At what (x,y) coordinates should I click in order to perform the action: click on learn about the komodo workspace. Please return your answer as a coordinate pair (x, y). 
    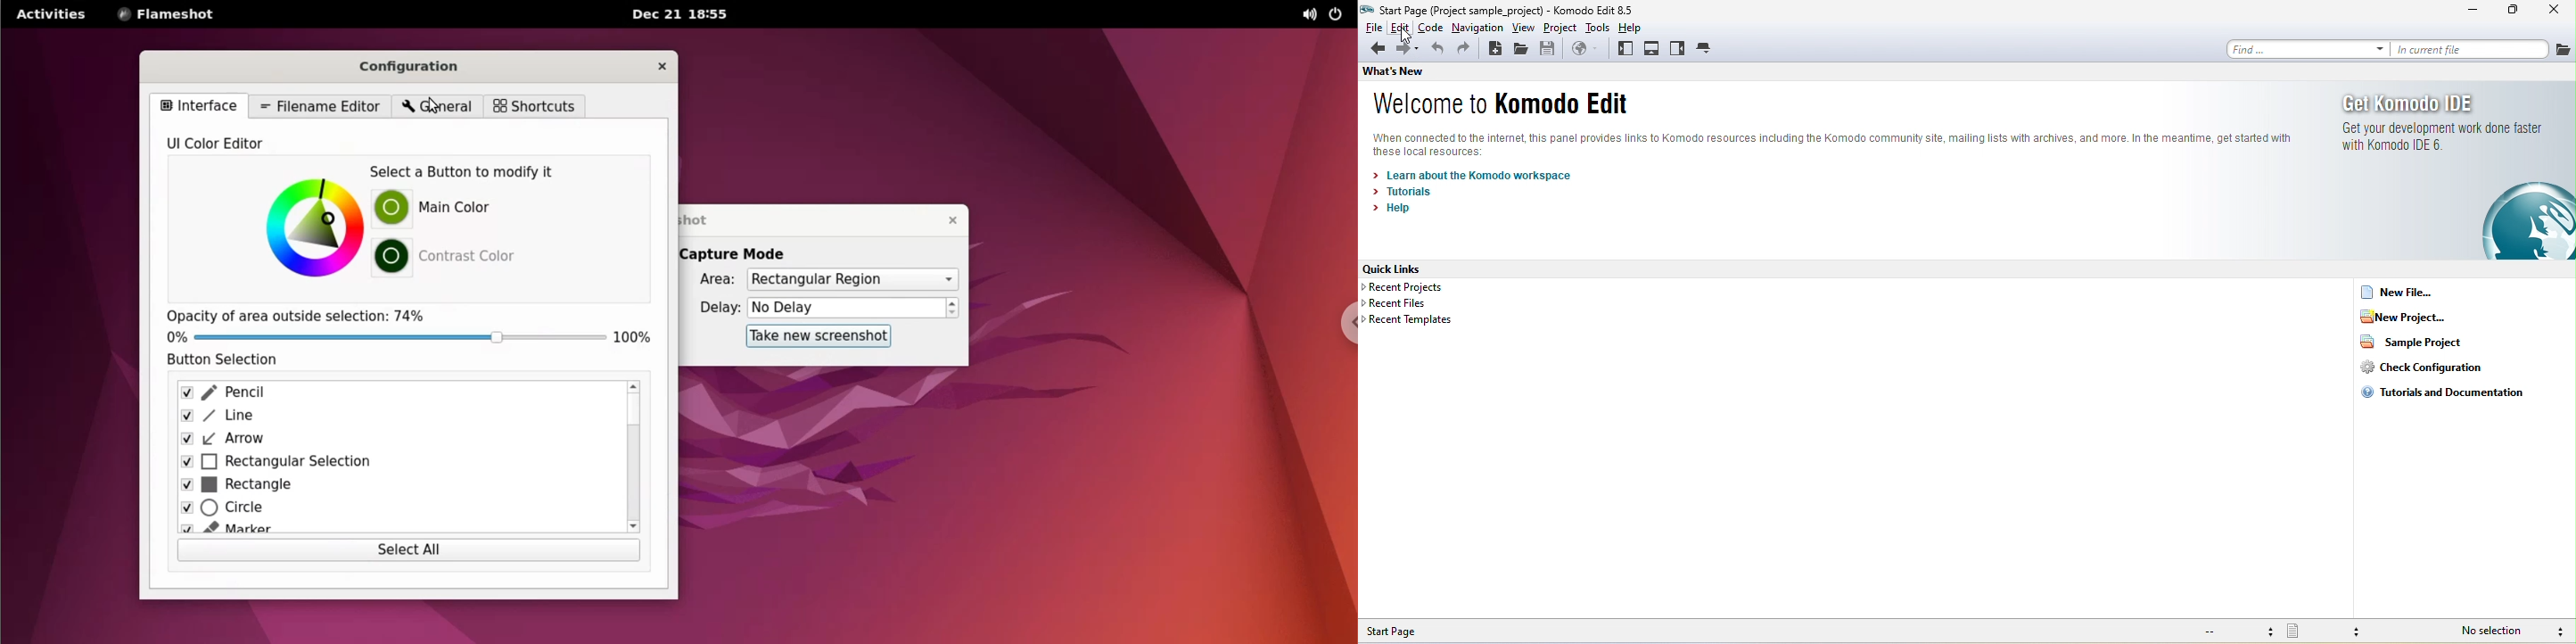
    Looking at the image, I should click on (1472, 177).